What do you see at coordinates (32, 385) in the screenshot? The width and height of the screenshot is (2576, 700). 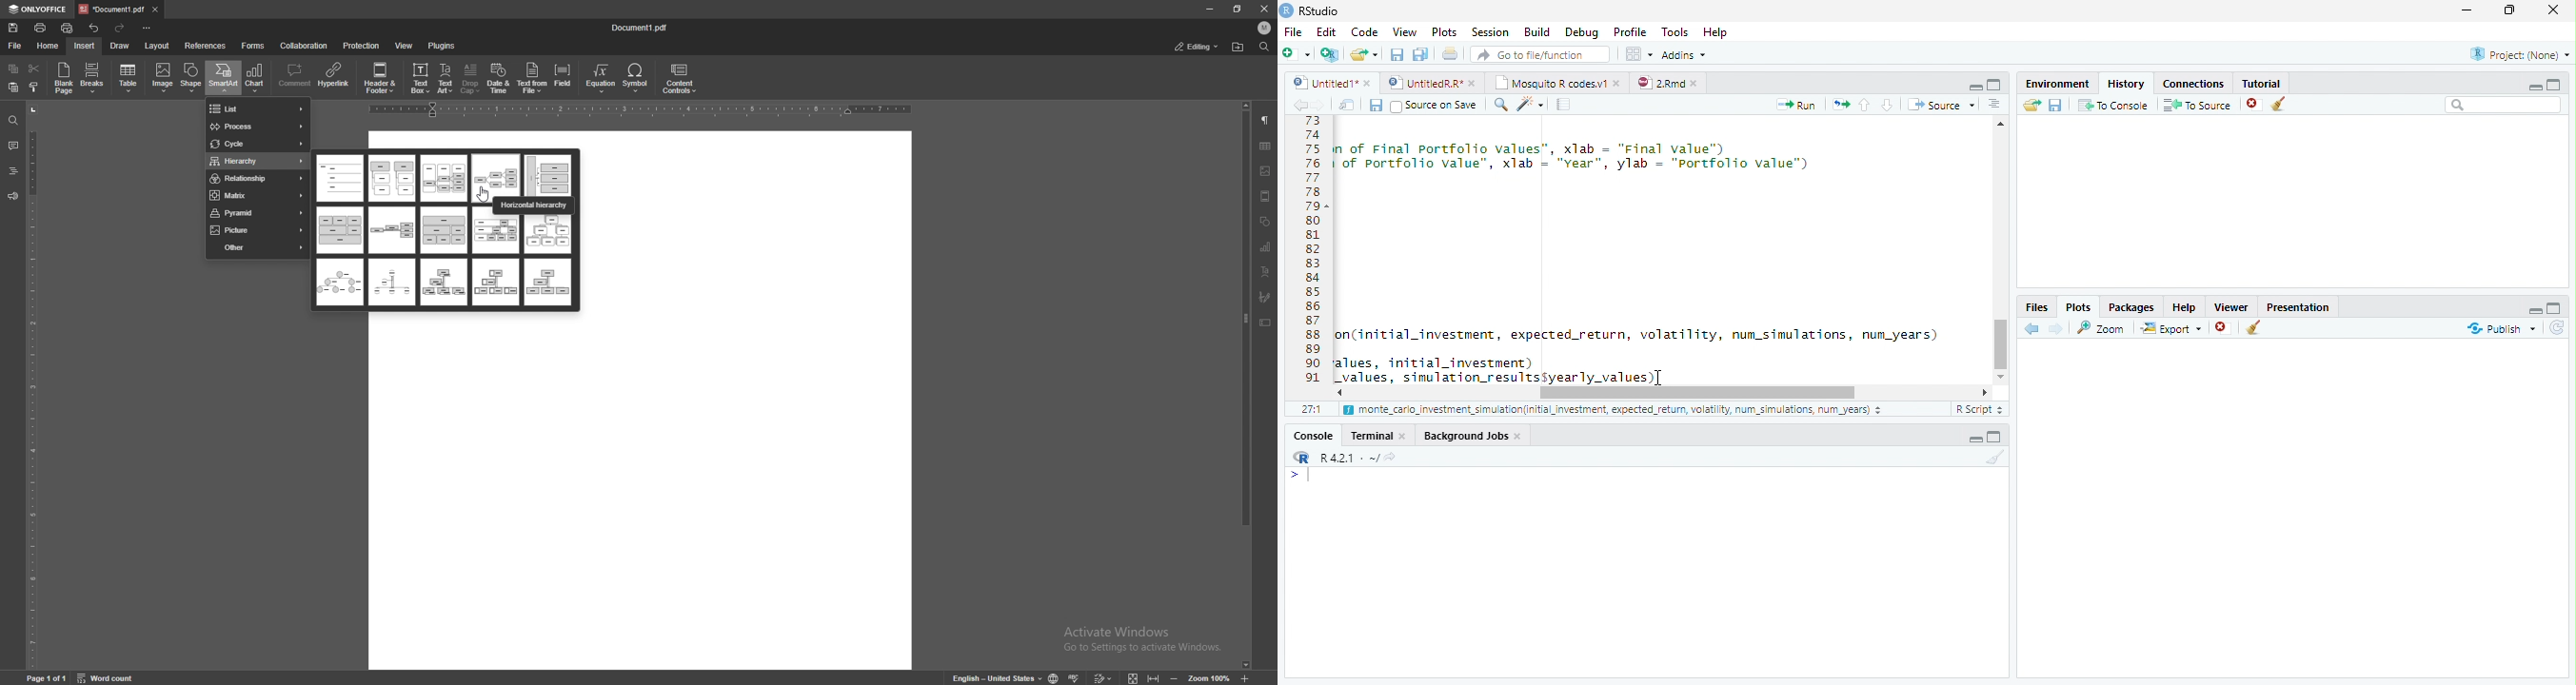 I see `vertical scale` at bounding box center [32, 385].